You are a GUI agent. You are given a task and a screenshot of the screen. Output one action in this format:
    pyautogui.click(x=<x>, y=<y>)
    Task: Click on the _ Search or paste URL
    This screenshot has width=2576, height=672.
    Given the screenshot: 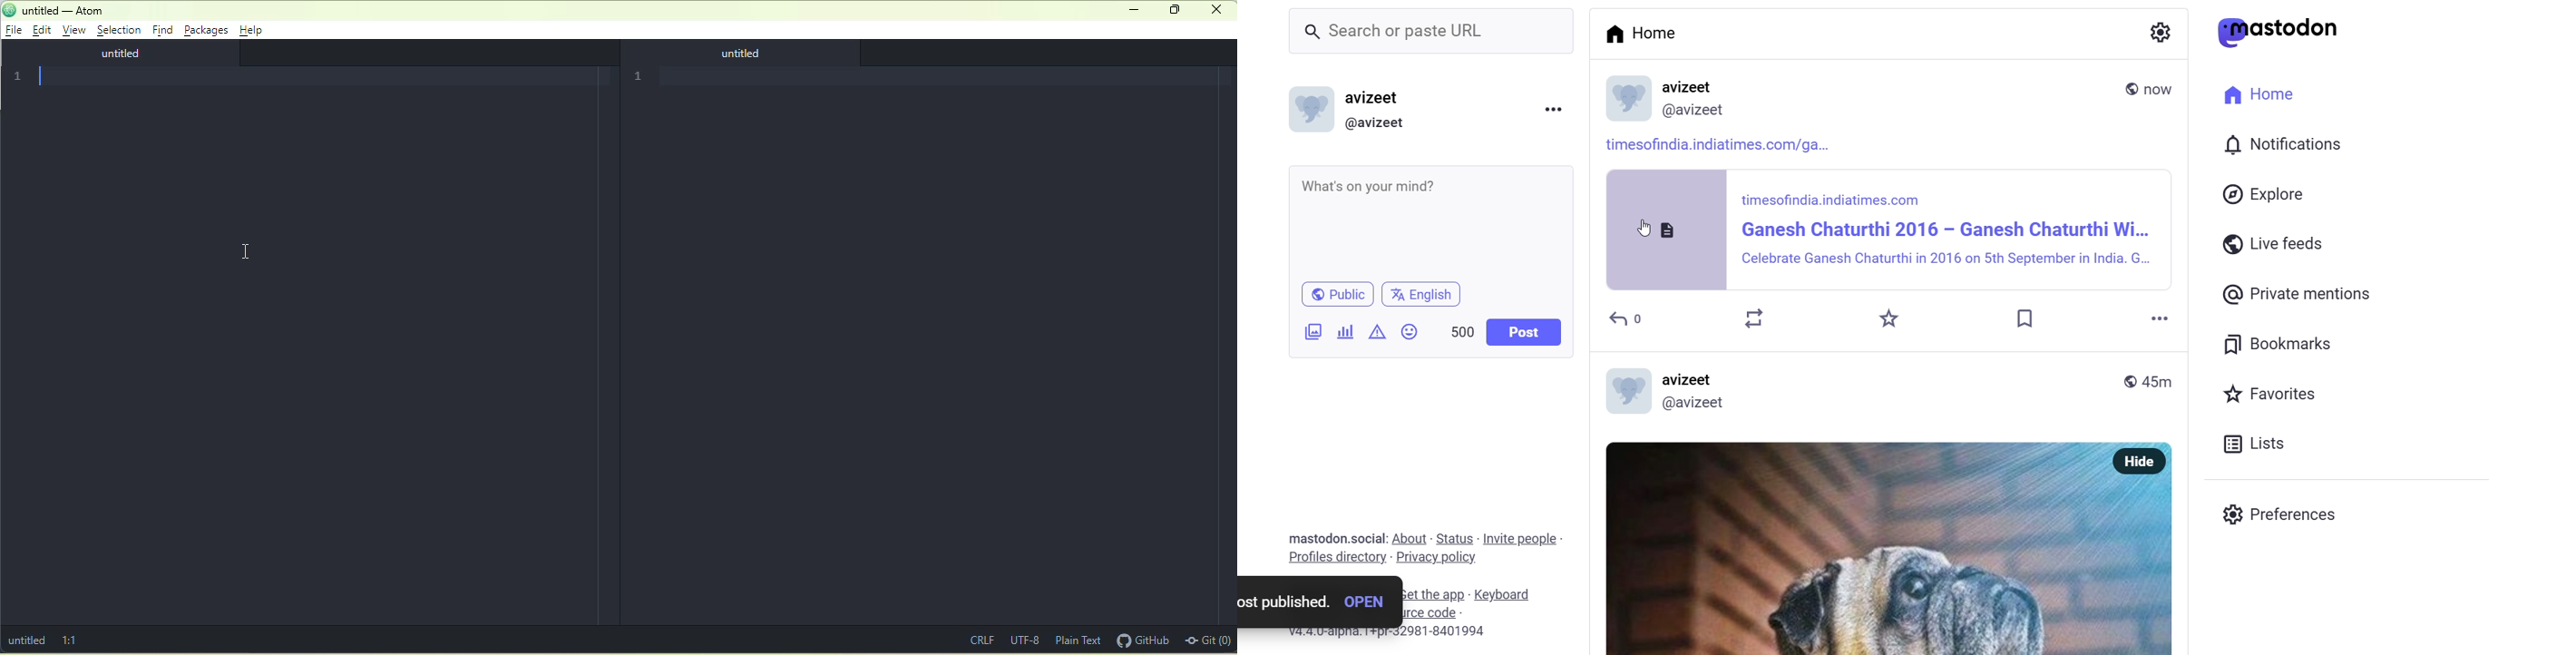 What is the action you would take?
    pyautogui.click(x=1411, y=30)
    